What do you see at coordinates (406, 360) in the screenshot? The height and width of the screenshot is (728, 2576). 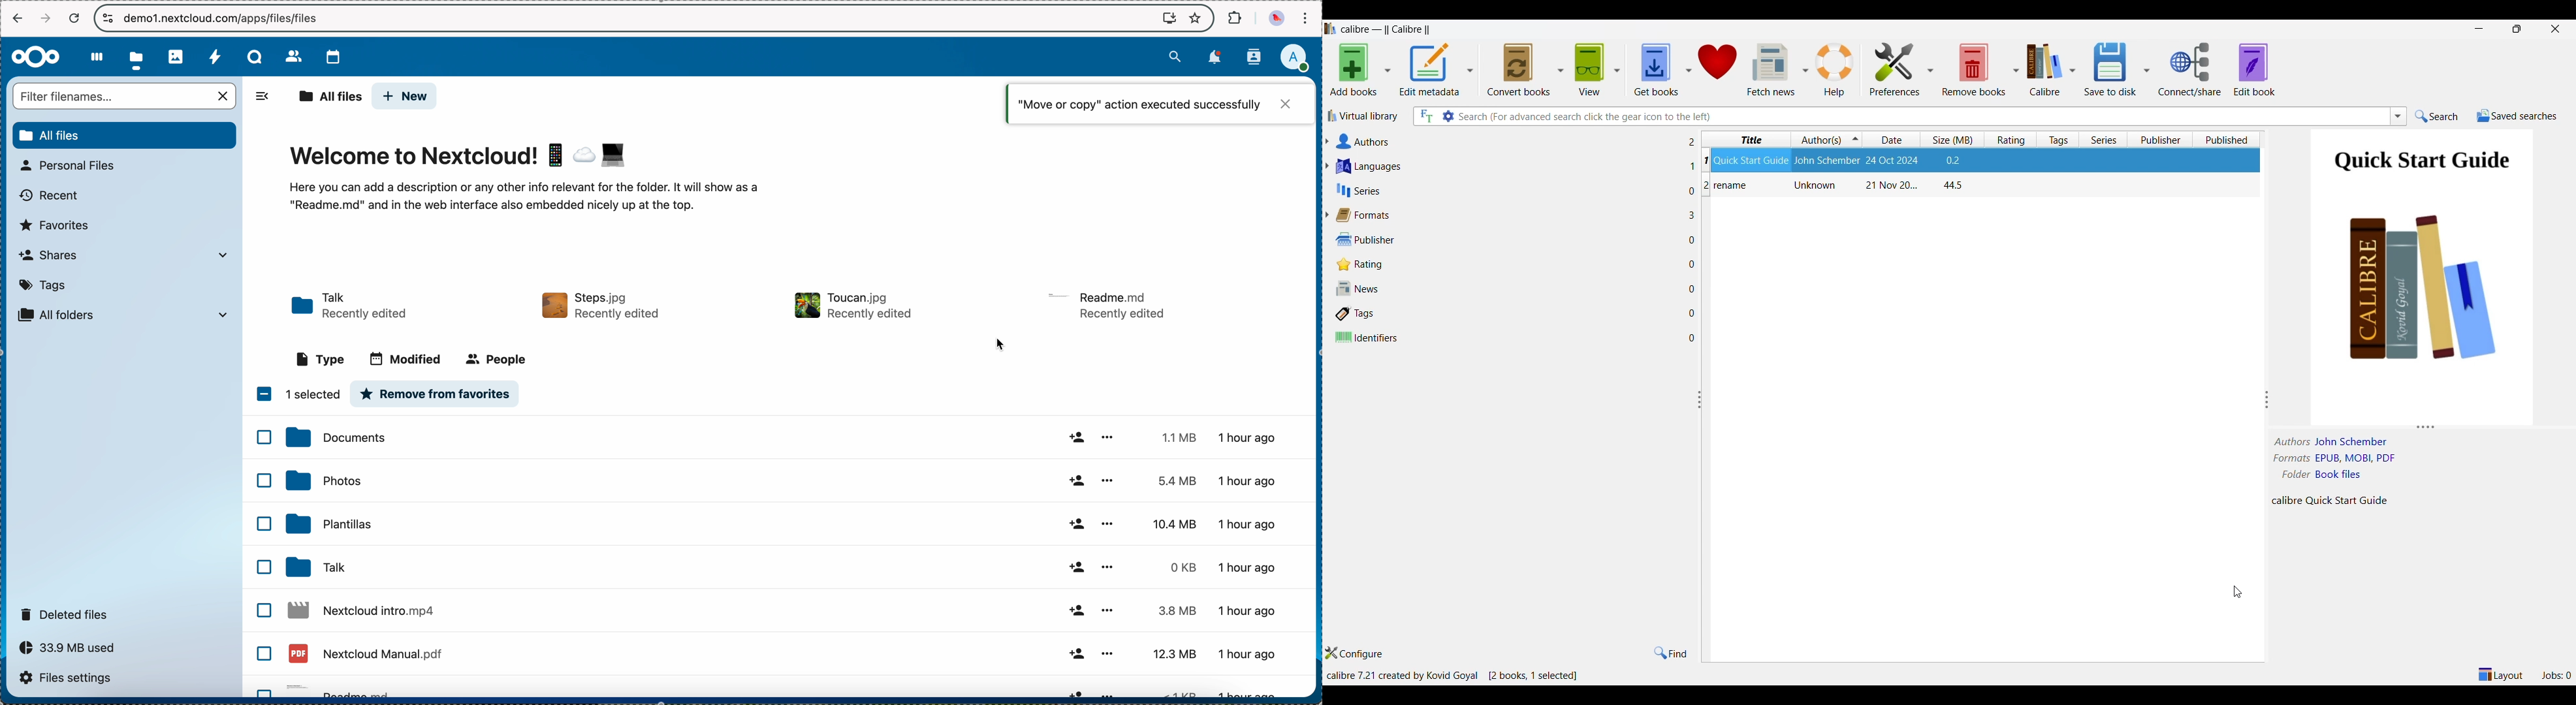 I see `modified` at bounding box center [406, 360].